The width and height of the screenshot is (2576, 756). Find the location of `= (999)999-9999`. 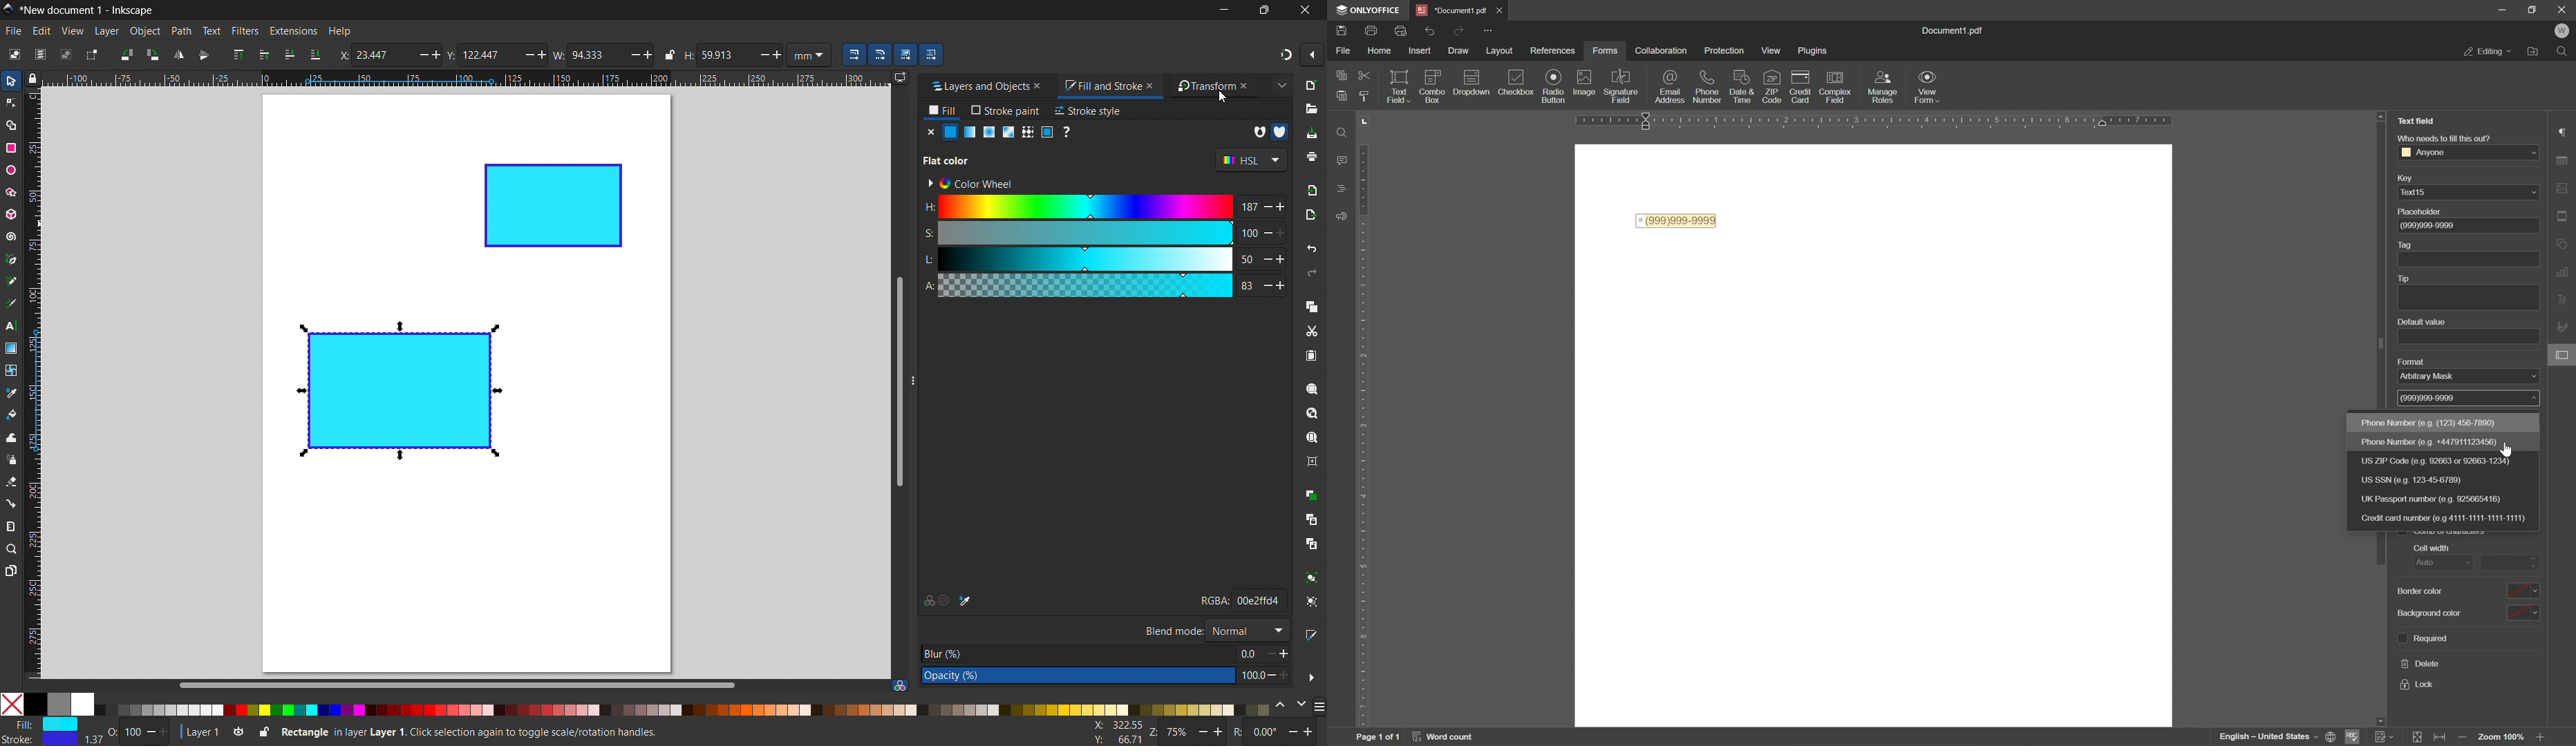

= (999)999-9999 is located at coordinates (1676, 220).